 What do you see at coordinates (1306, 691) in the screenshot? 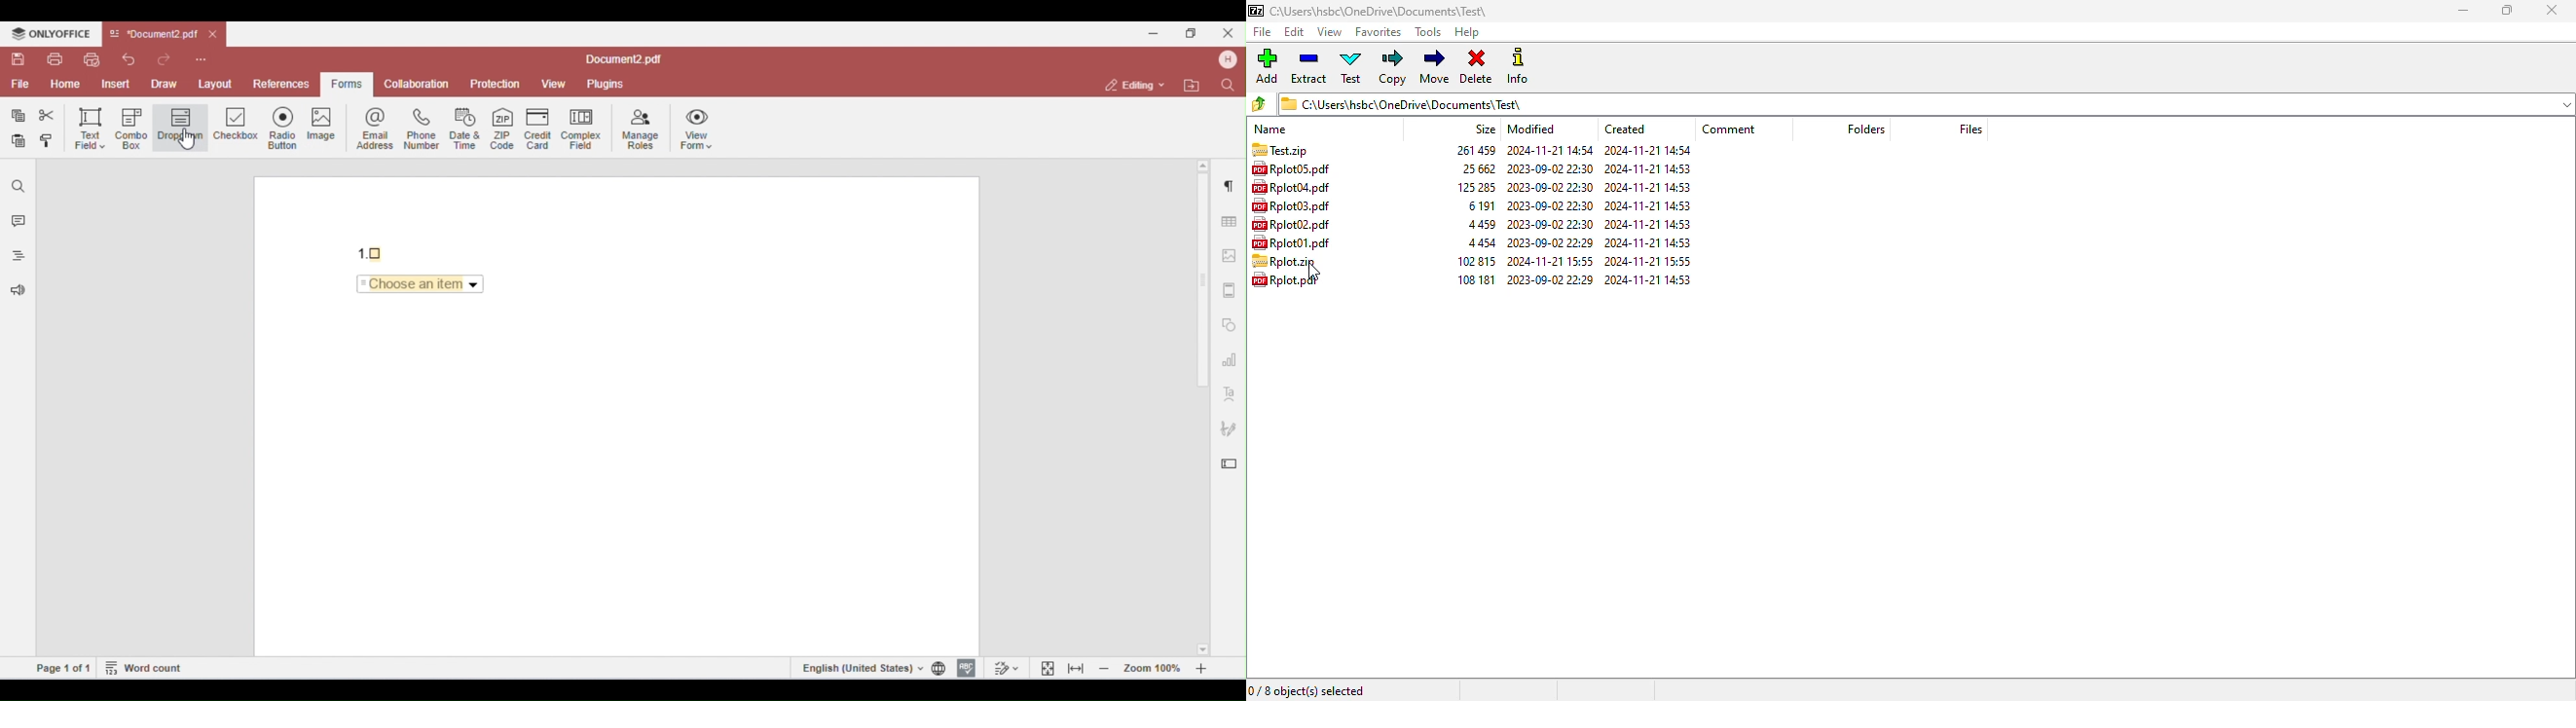
I see `0/8 object(s) selected` at bounding box center [1306, 691].